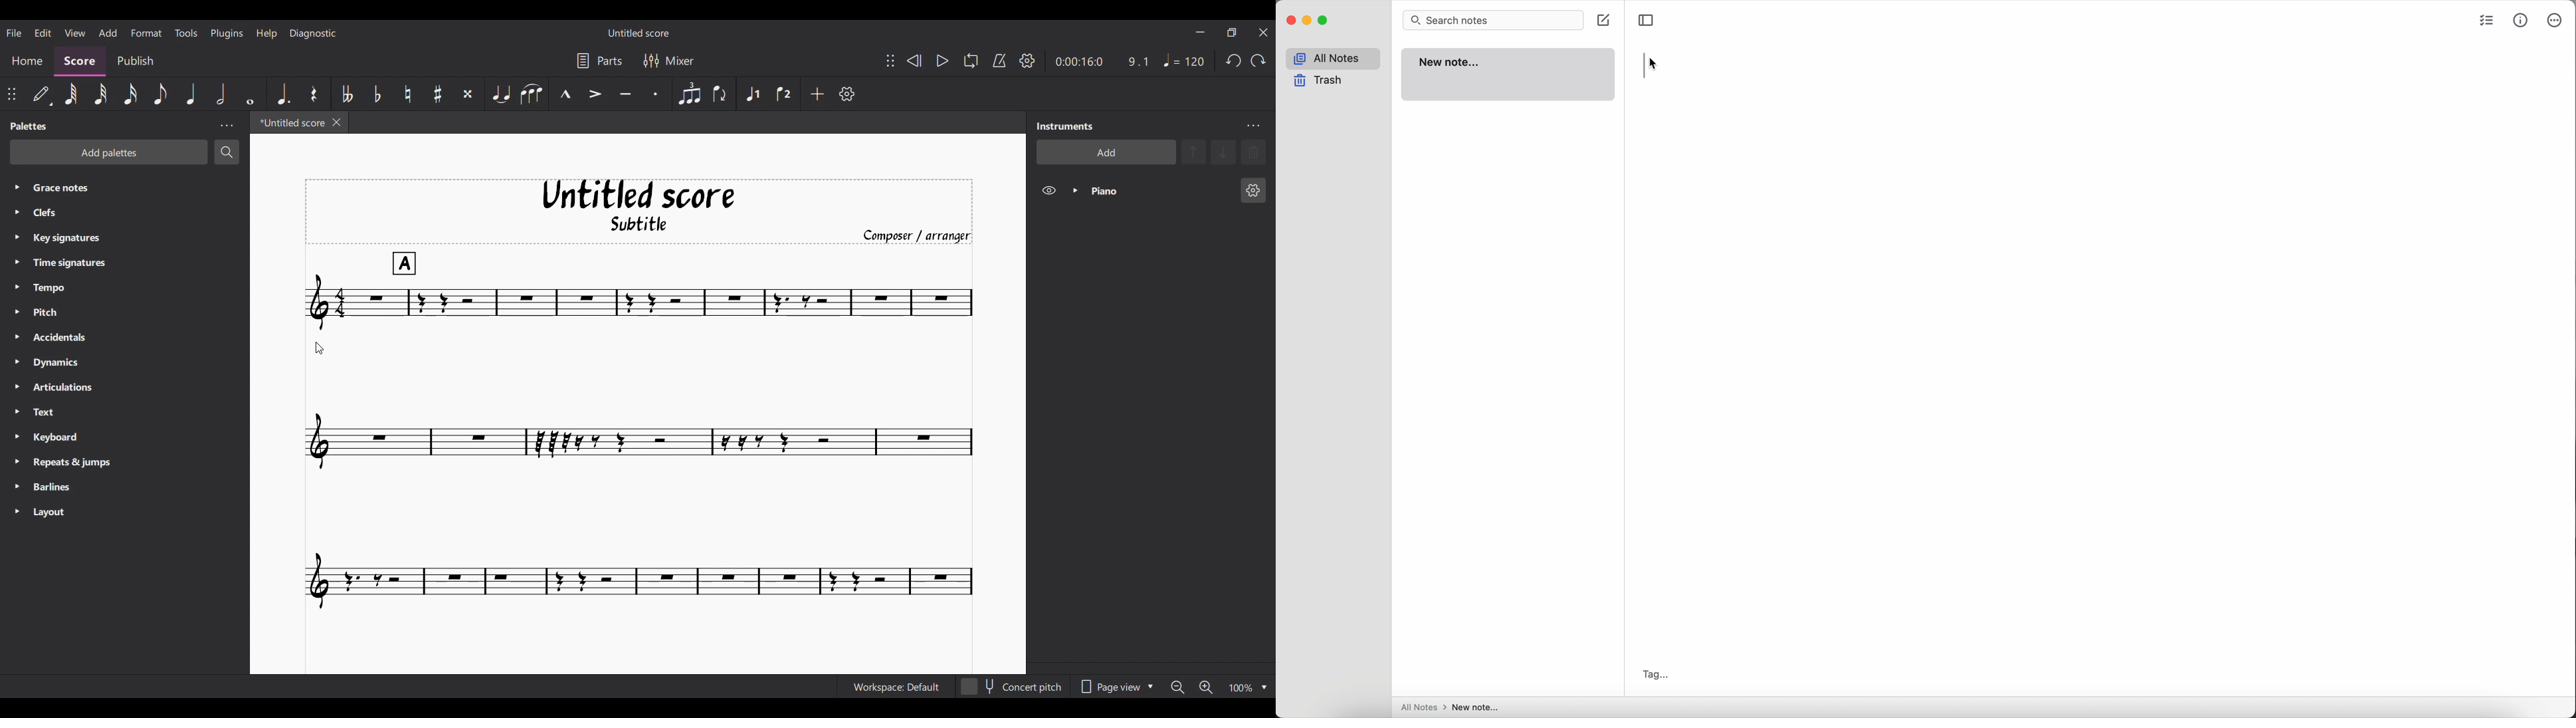 The image size is (2576, 728). What do you see at coordinates (438, 93) in the screenshot?
I see `Toggle sharp` at bounding box center [438, 93].